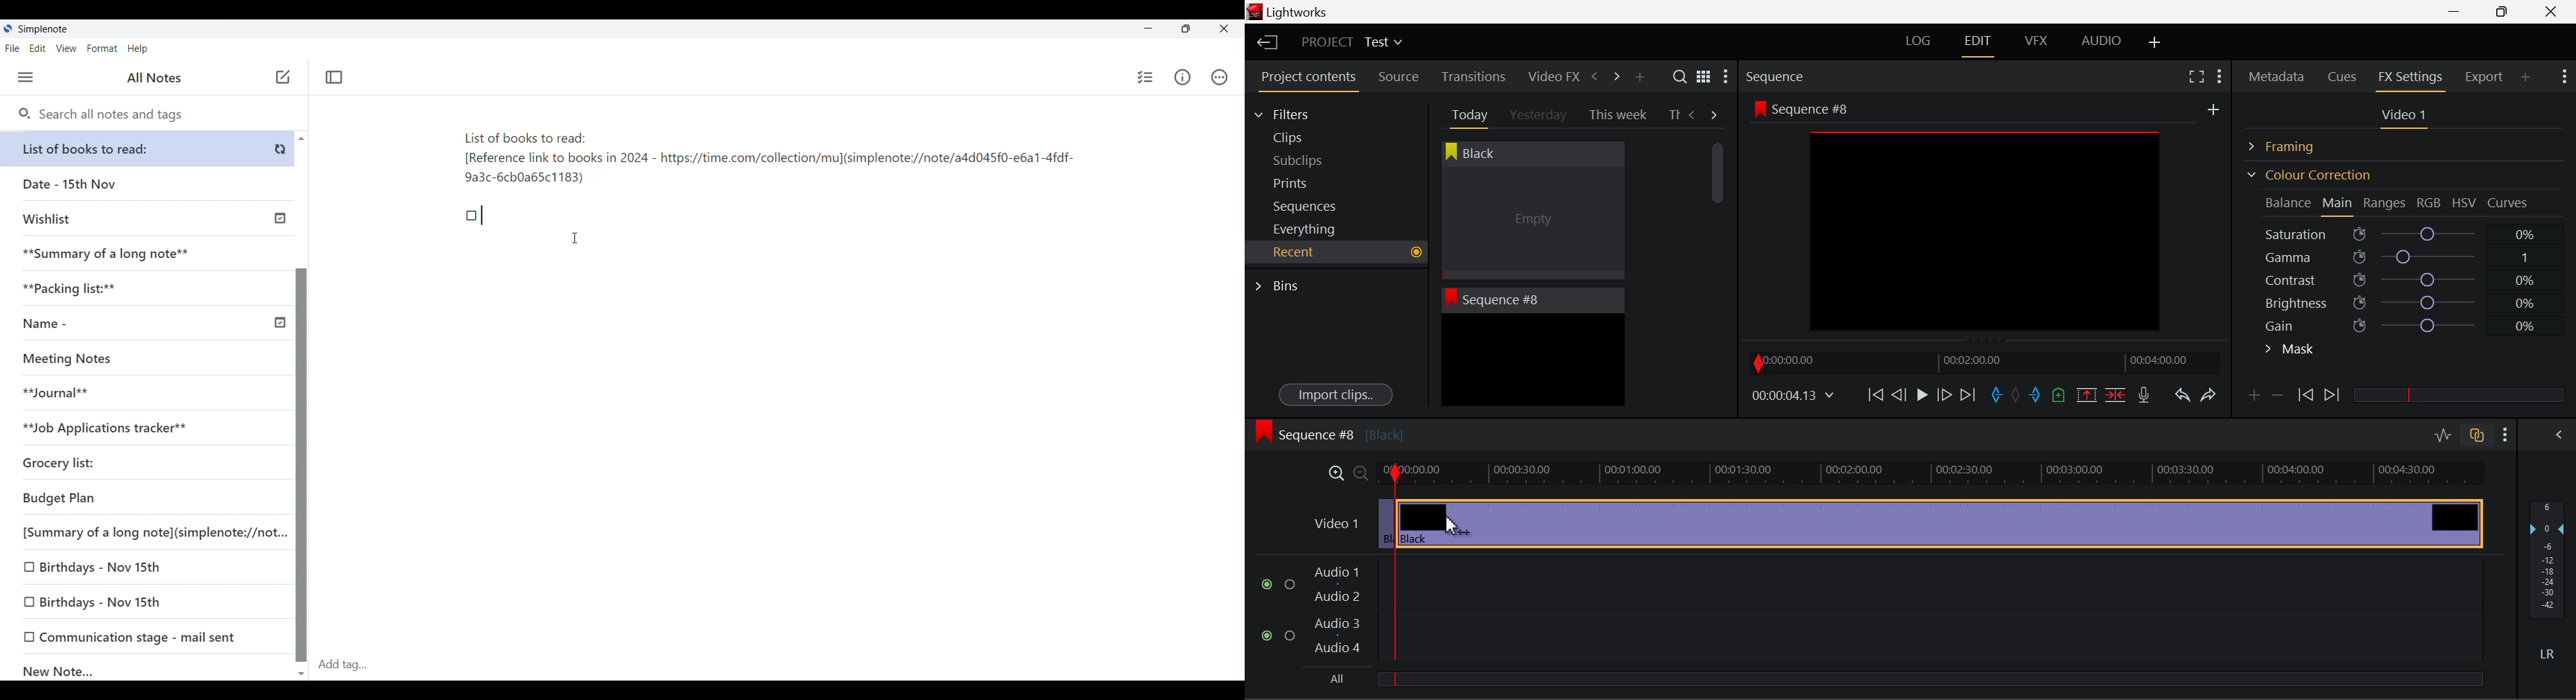  Describe the element at coordinates (2405, 279) in the screenshot. I see `Contrast` at that location.